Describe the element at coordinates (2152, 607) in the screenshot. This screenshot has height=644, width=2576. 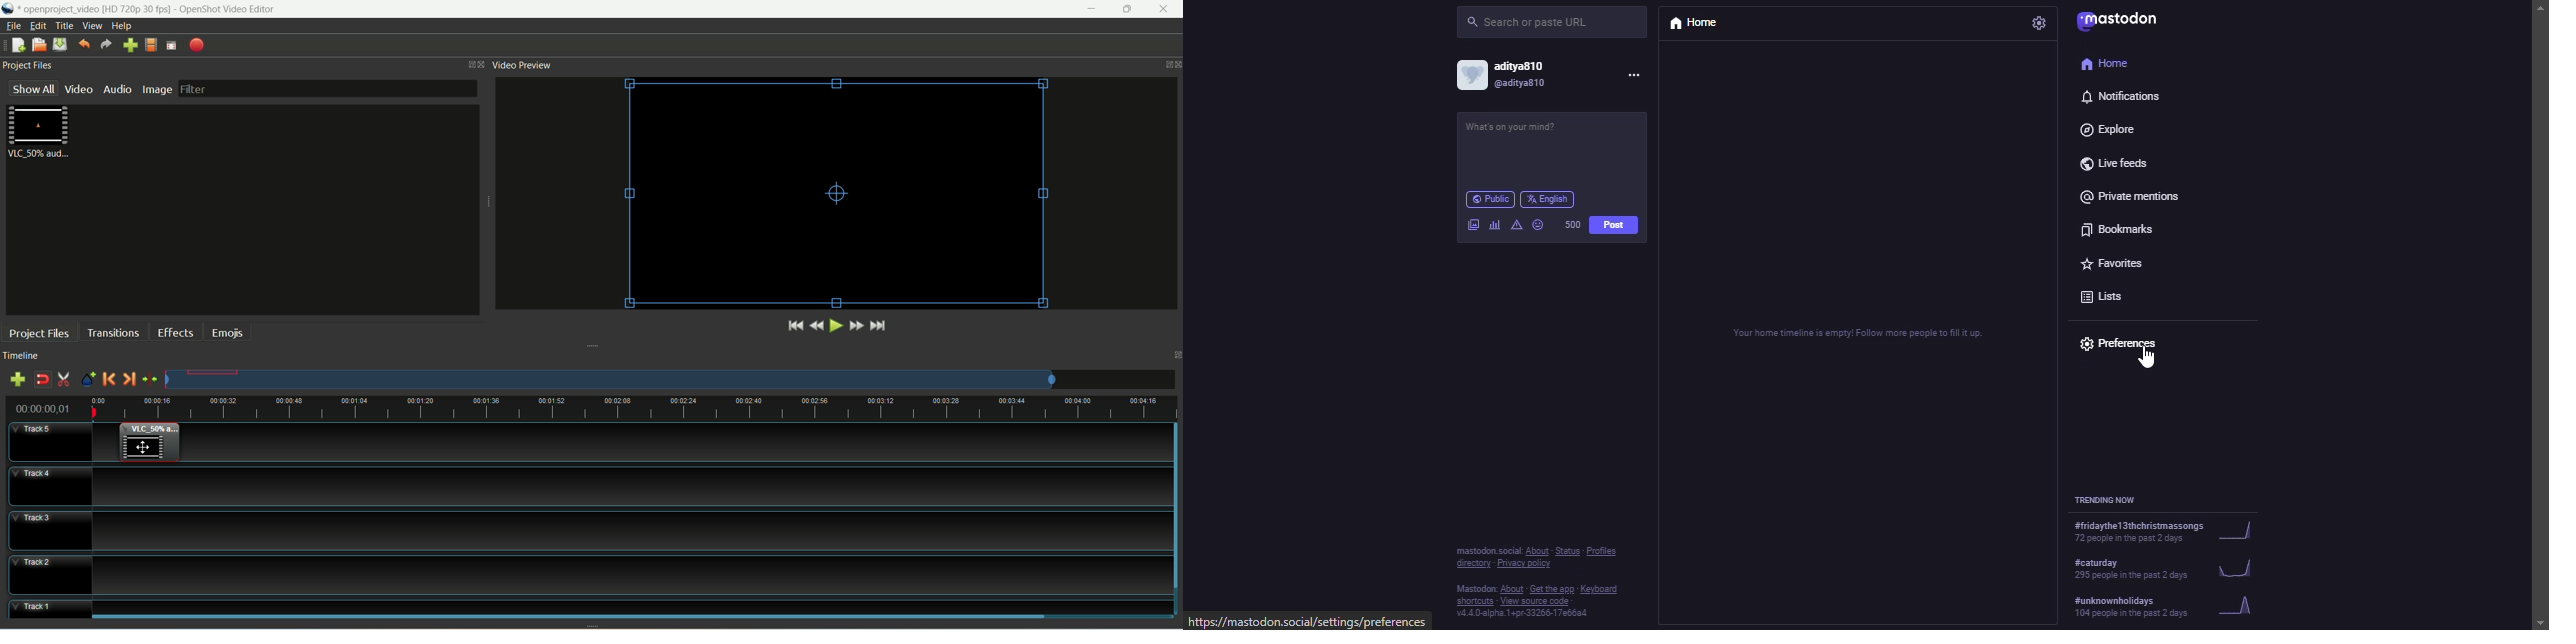
I see `trending` at that location.